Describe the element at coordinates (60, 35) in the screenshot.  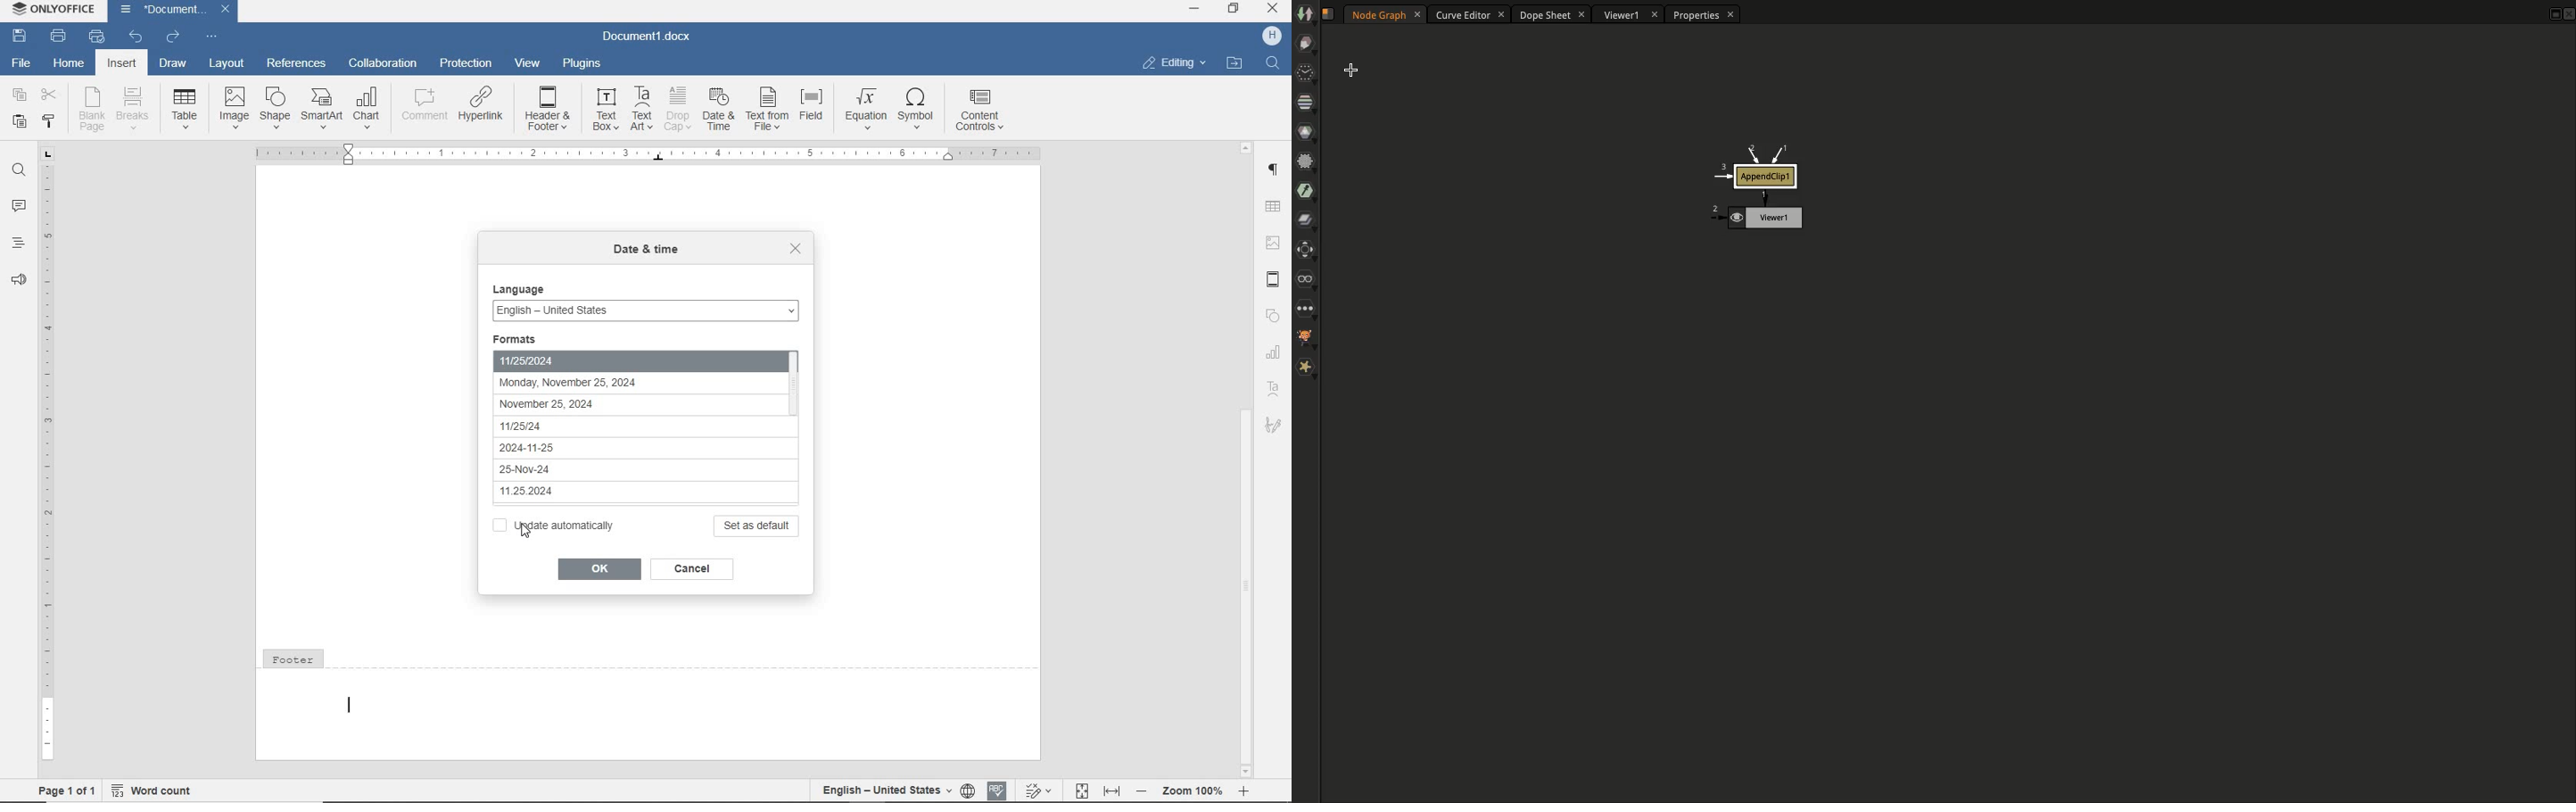
I see `print file` at that location.